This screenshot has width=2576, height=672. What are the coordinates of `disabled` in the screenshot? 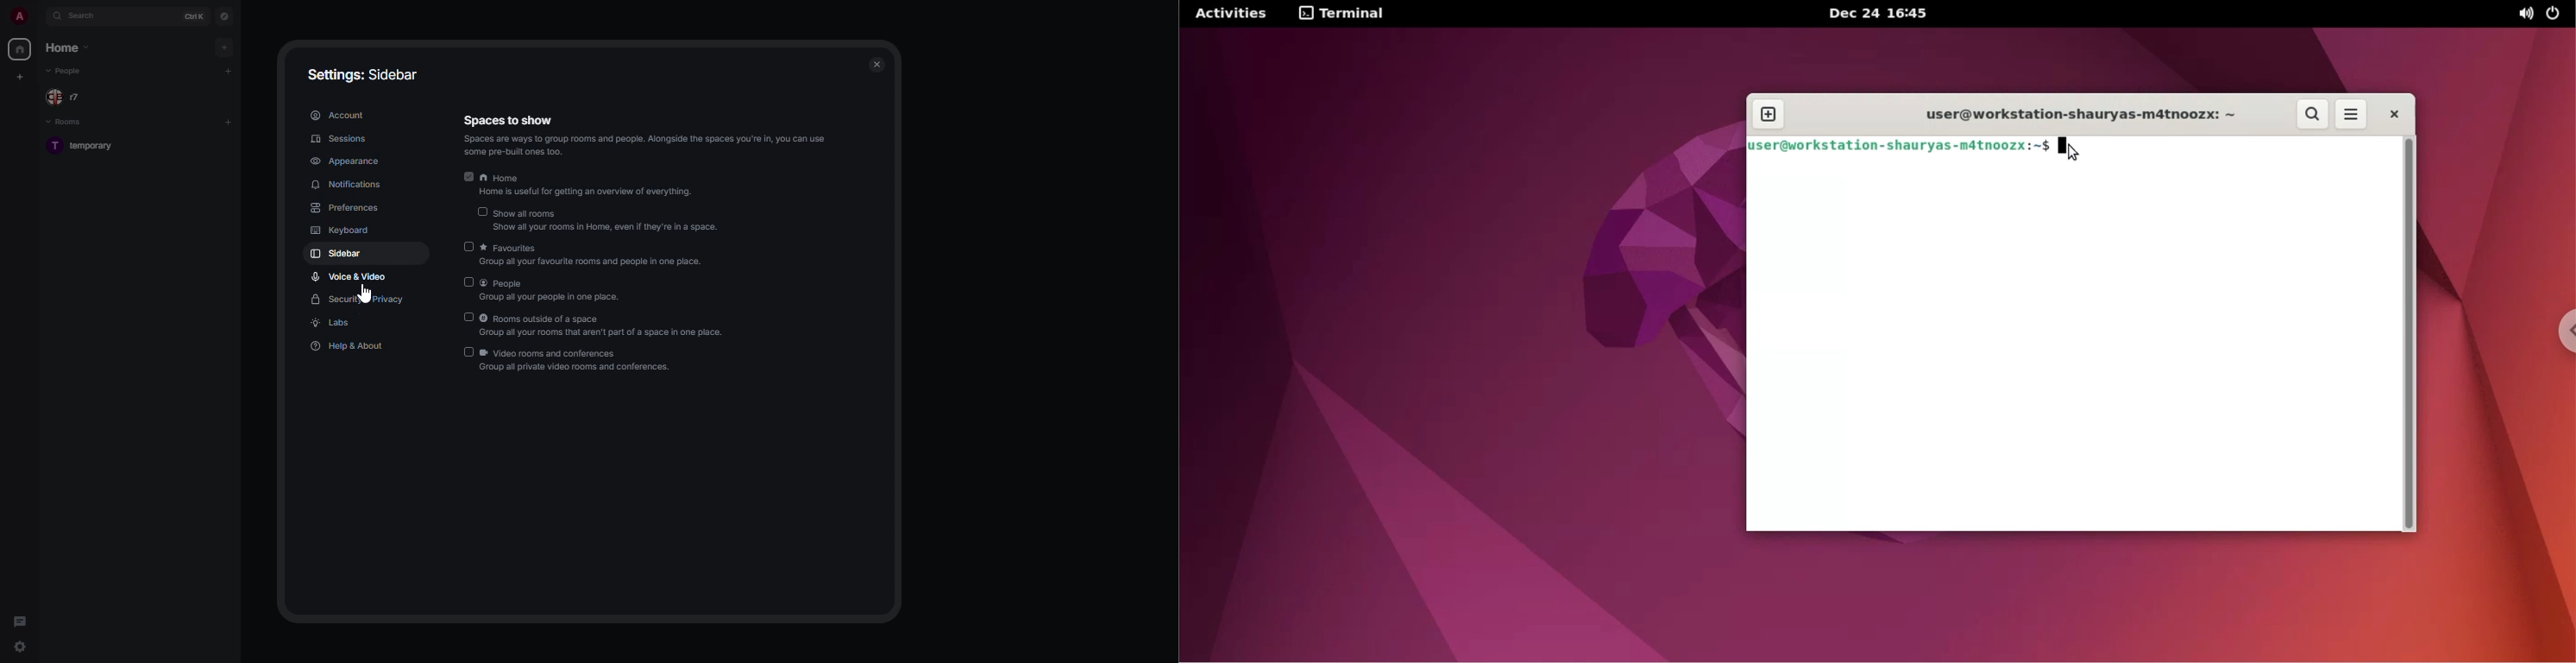 It's located at (467, 282).